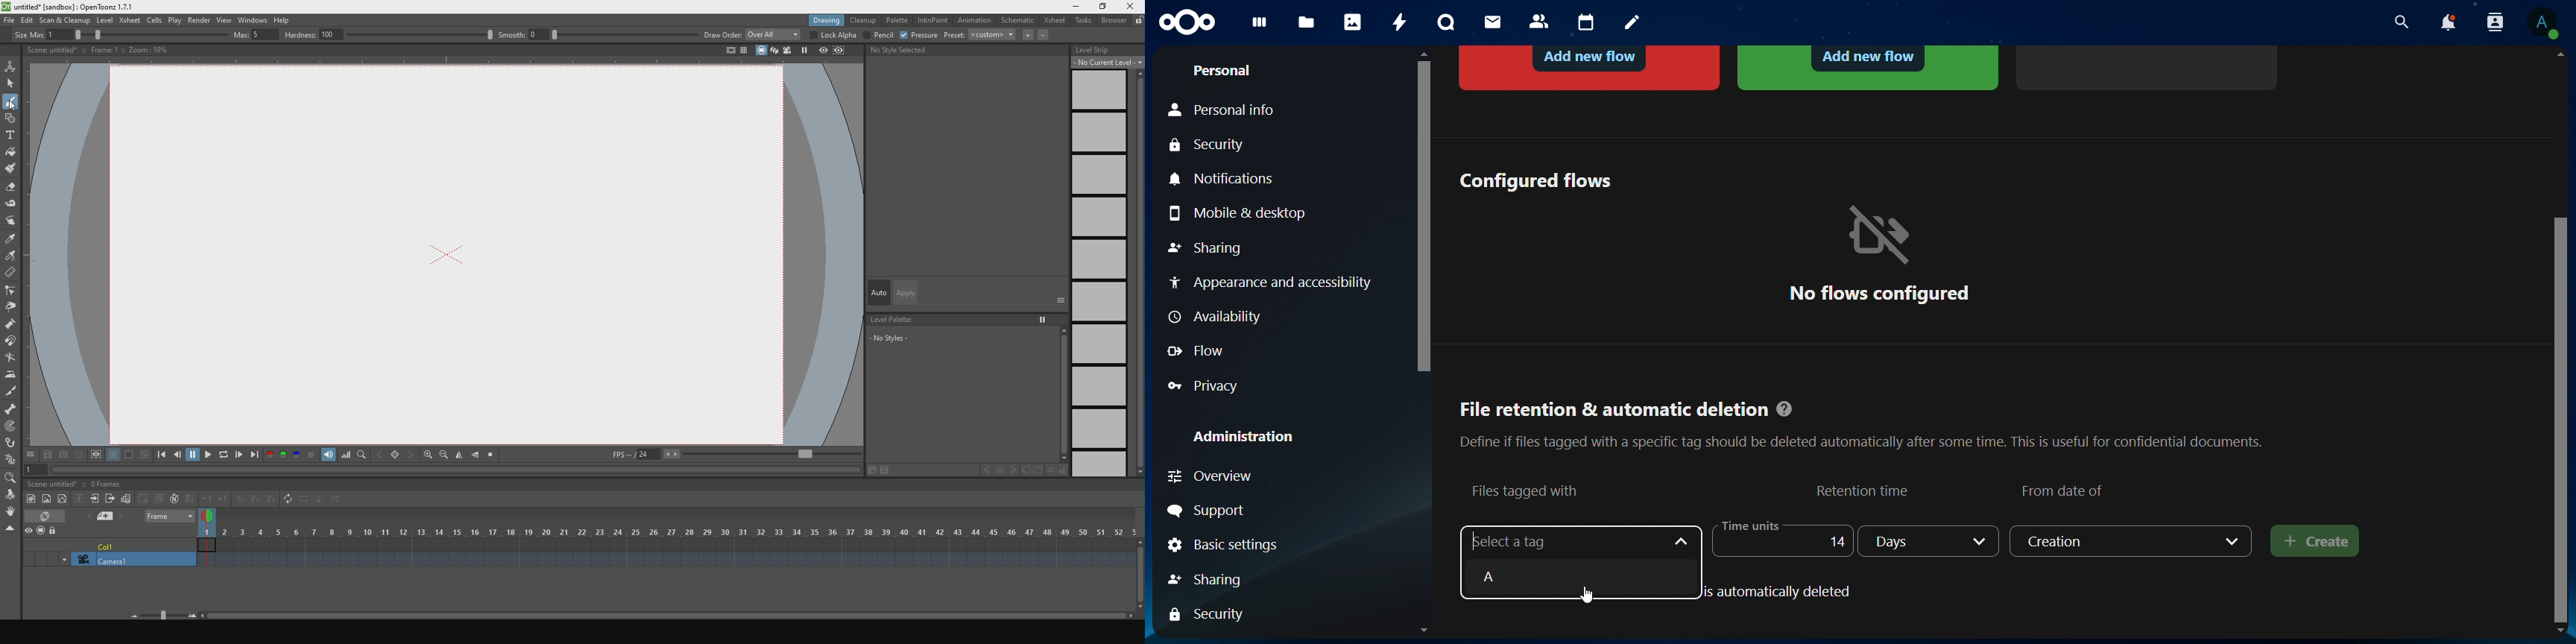  I want to click on fps, so click(737, 454).